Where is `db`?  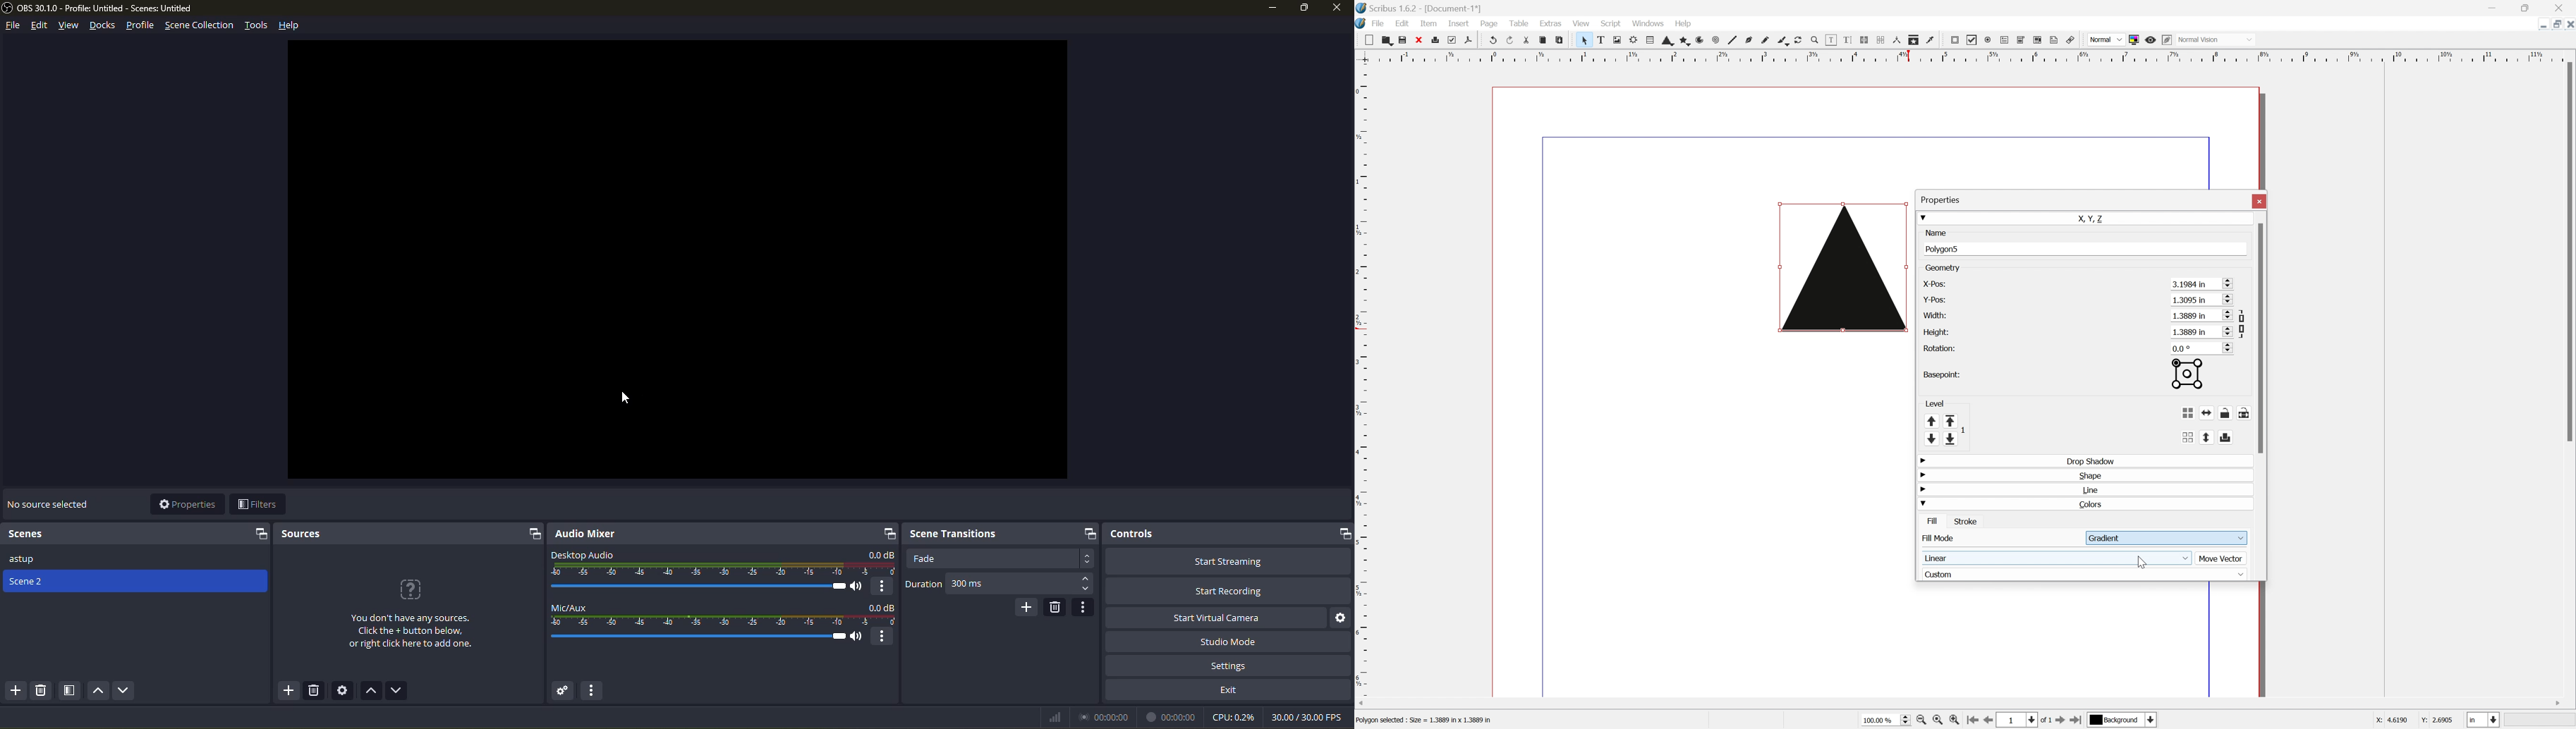 db is located at coordinates (881, 607).